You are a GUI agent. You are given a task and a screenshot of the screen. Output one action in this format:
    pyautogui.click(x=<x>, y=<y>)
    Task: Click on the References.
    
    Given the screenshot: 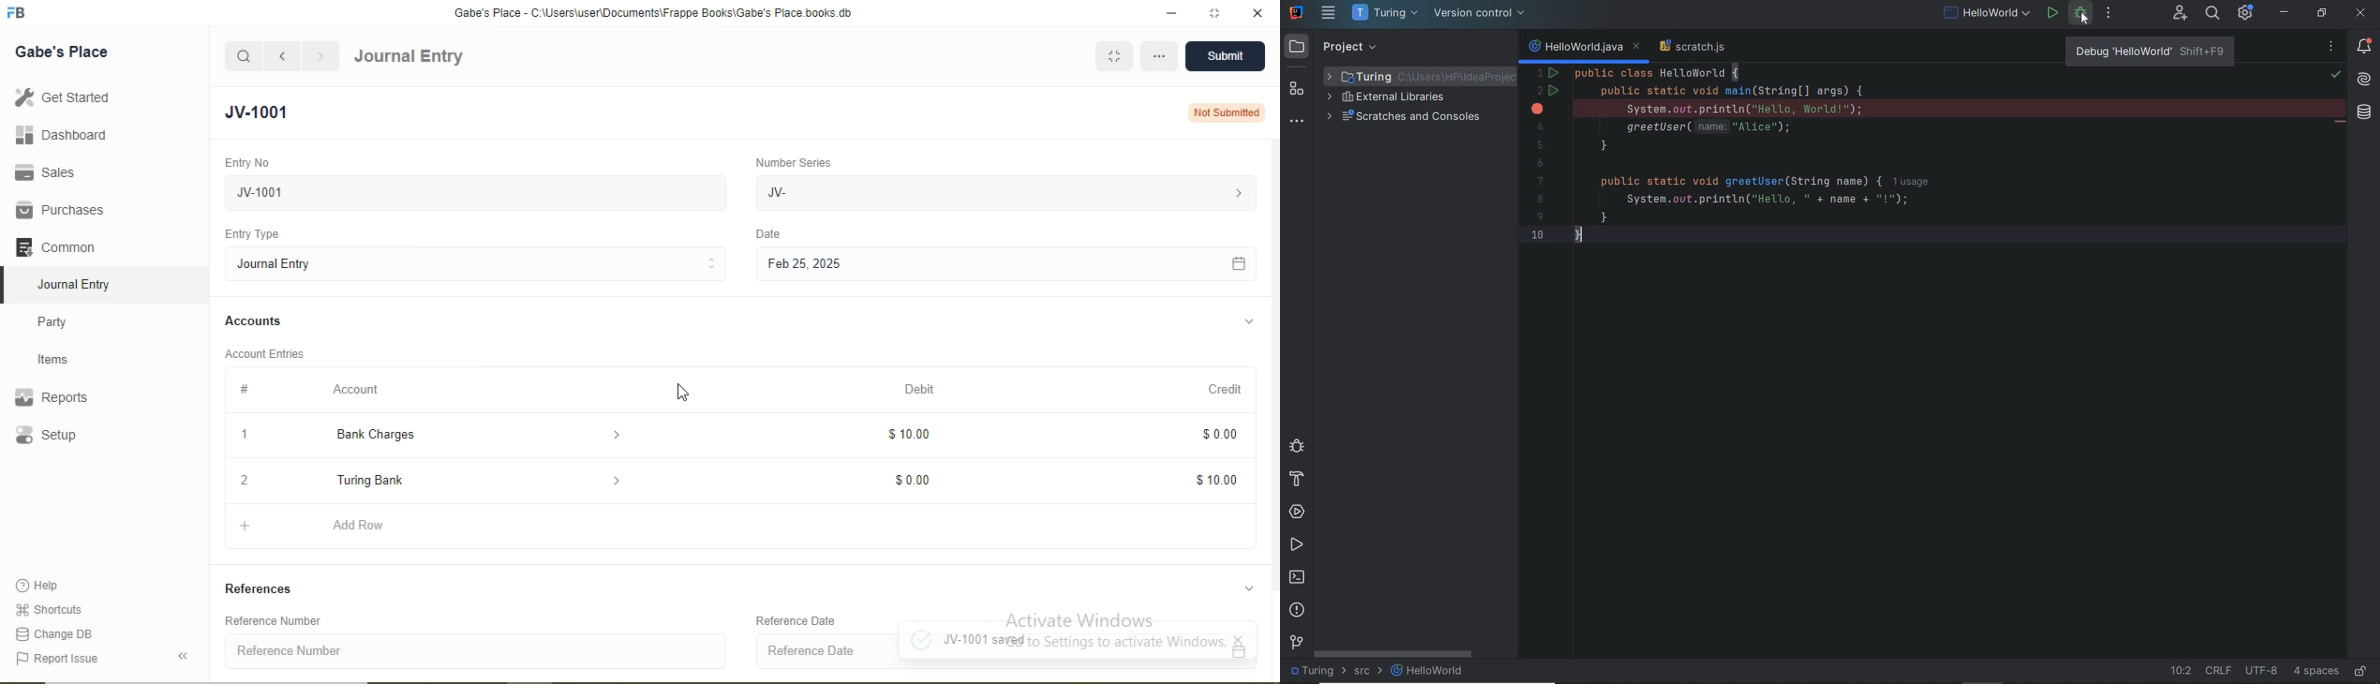 What is the action you would take?
    pyautogui.click(x=262, y=588)
    